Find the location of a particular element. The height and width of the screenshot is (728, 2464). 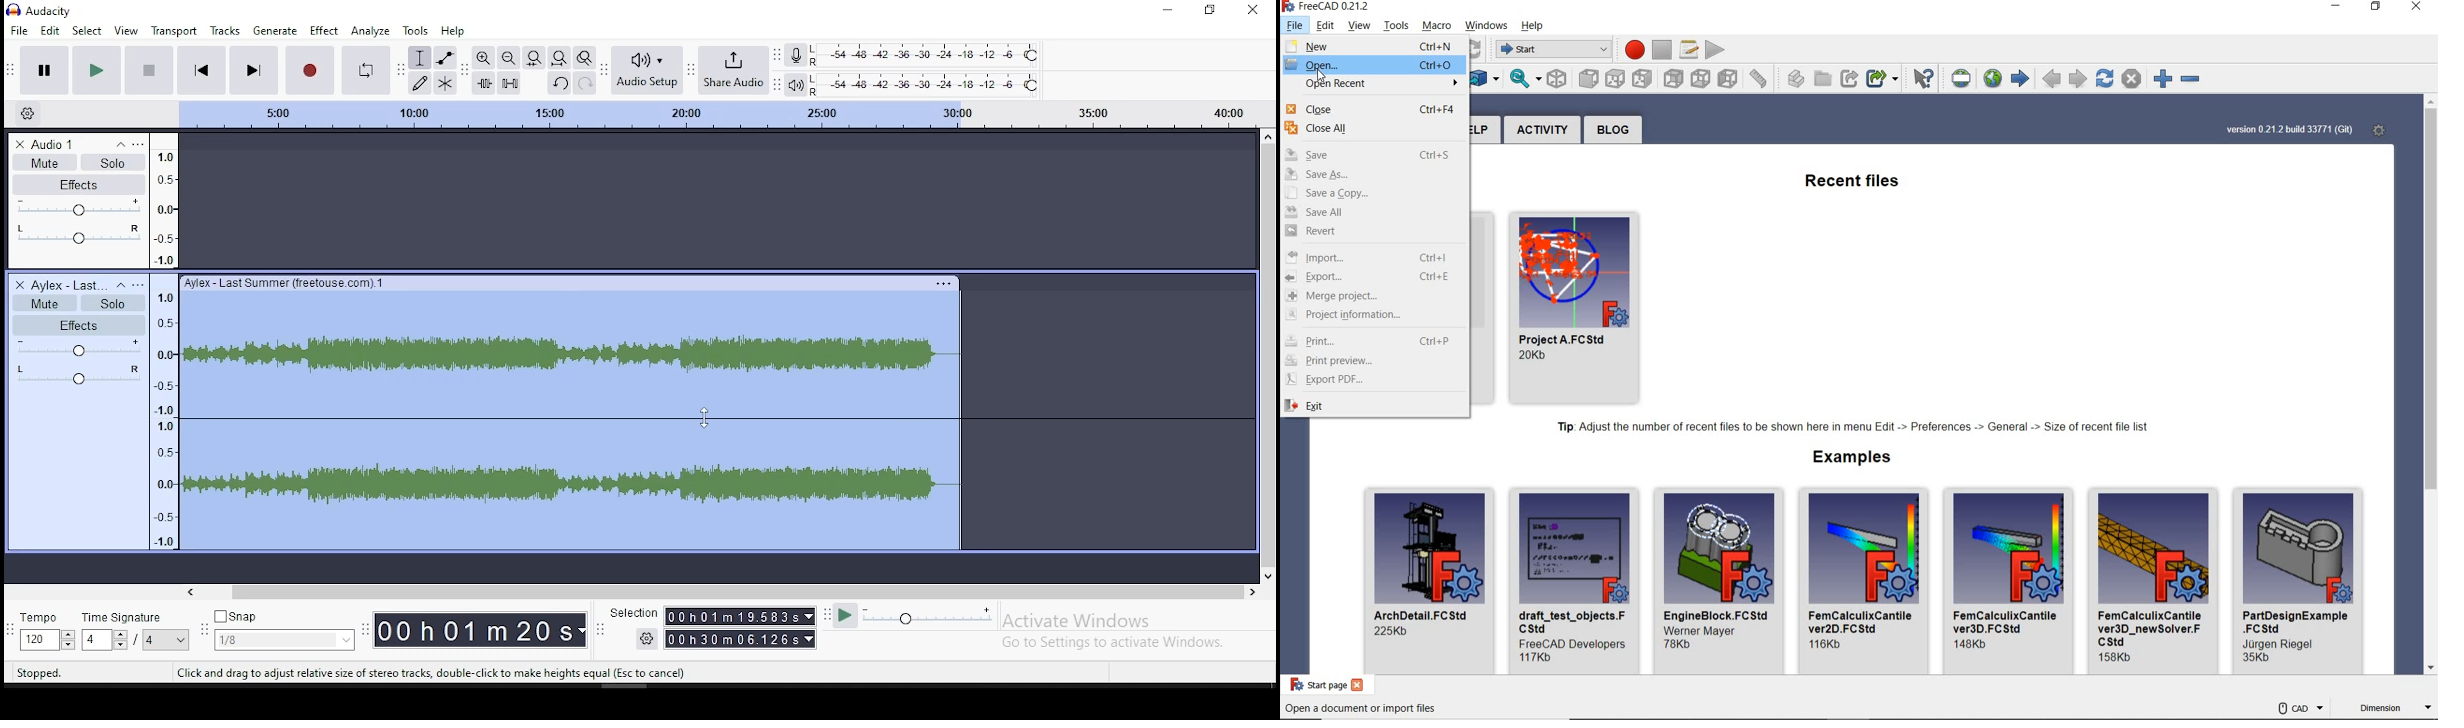

close is located at coordinates (1359, 685).